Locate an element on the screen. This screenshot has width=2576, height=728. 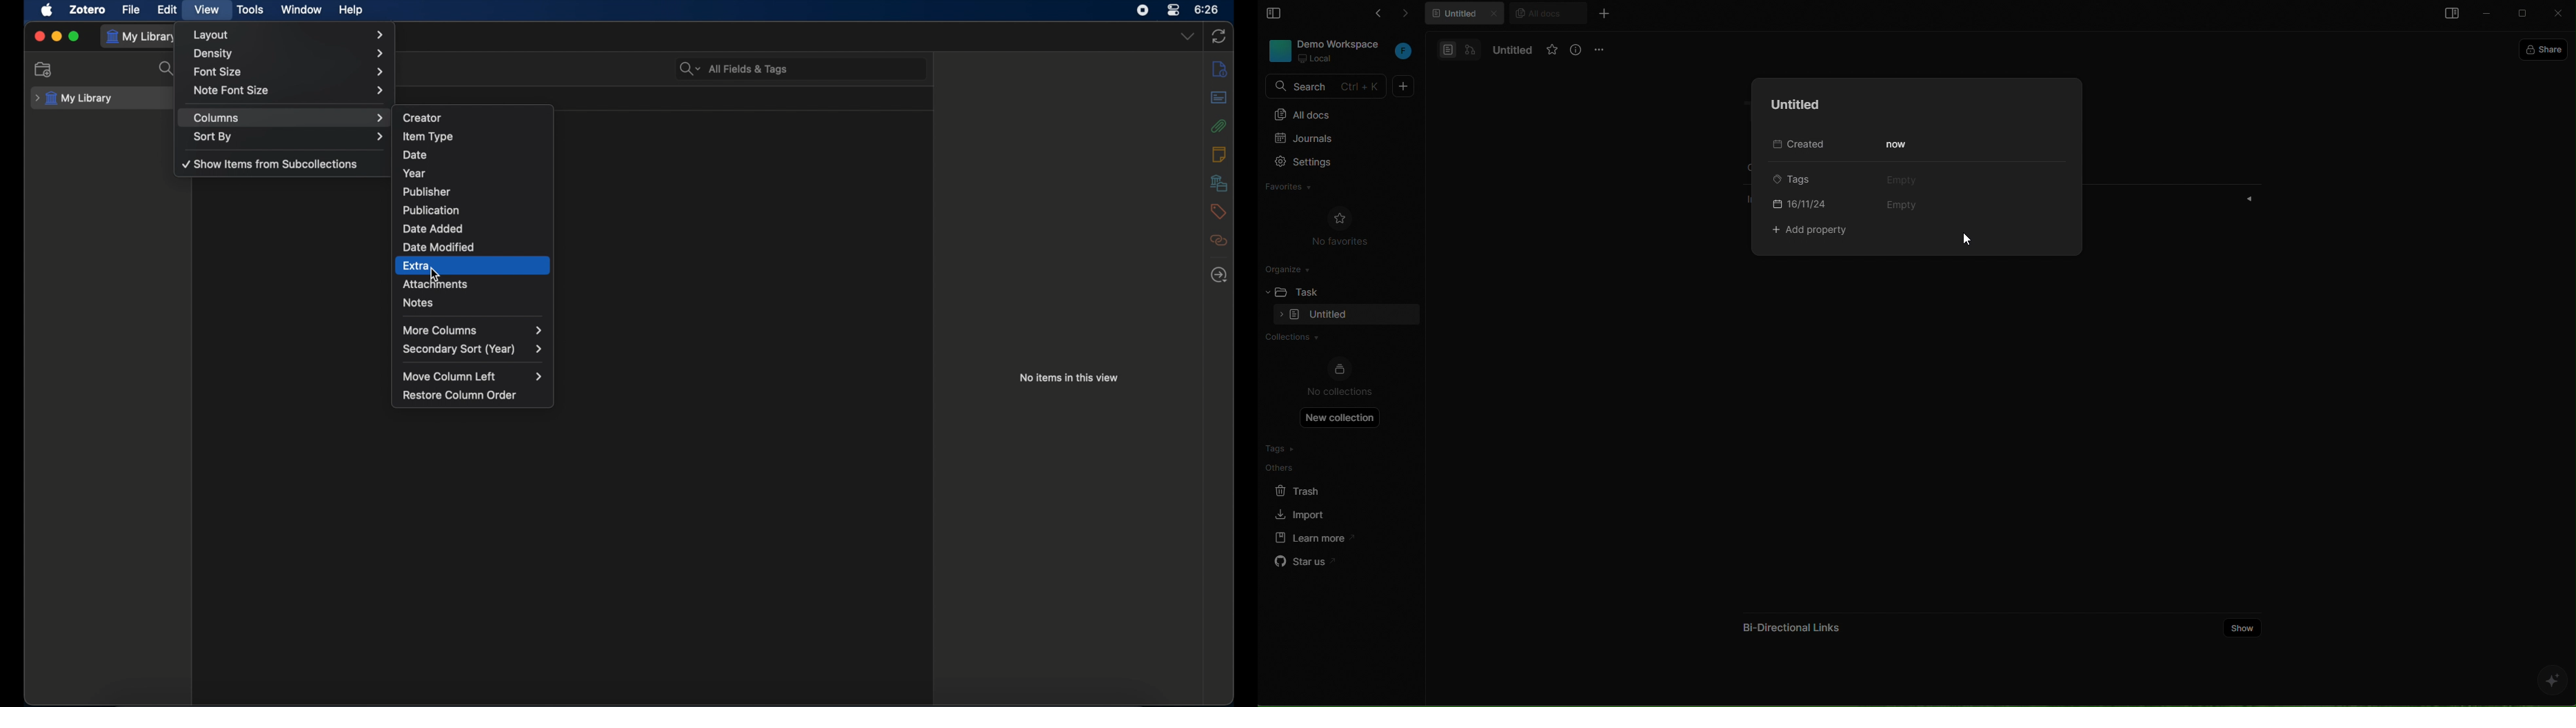
my library is located at coordinates (73, 98).